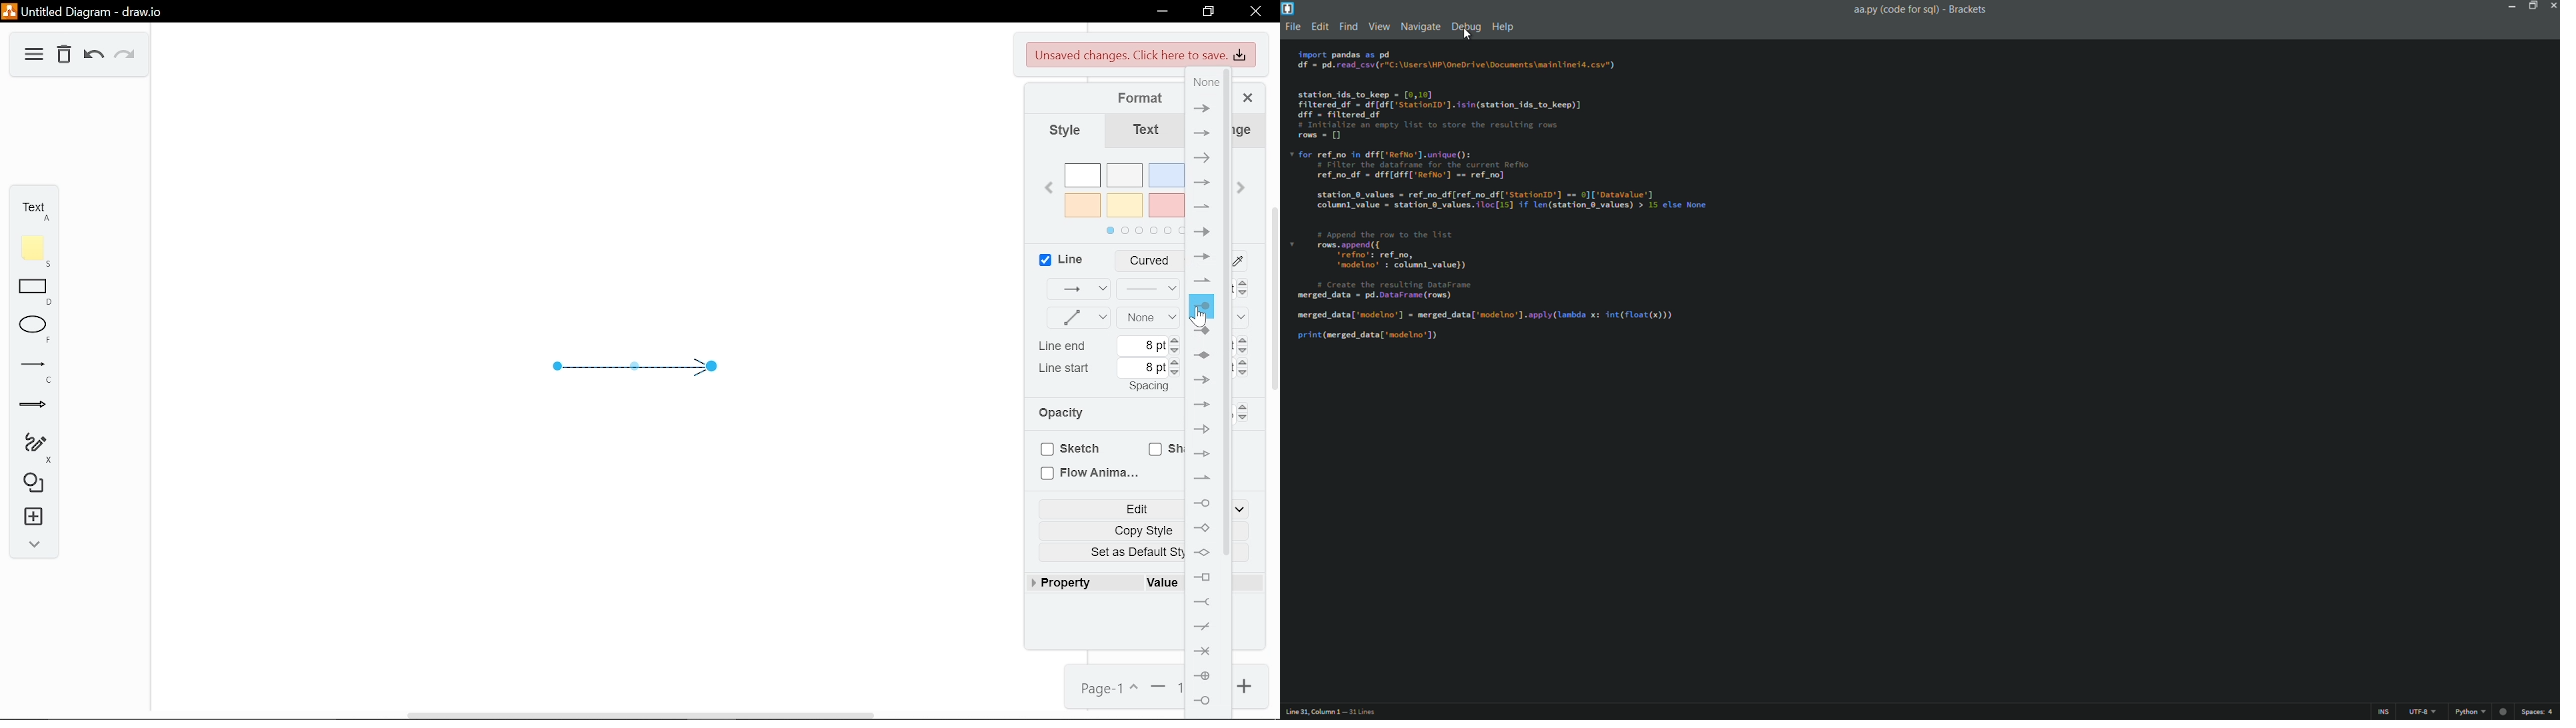 Image resolution: width=2576 pixels, height=728 pixels. Describe the element at coordinates (1211, 12) in the screenshot. I see `Restore down` at that location.